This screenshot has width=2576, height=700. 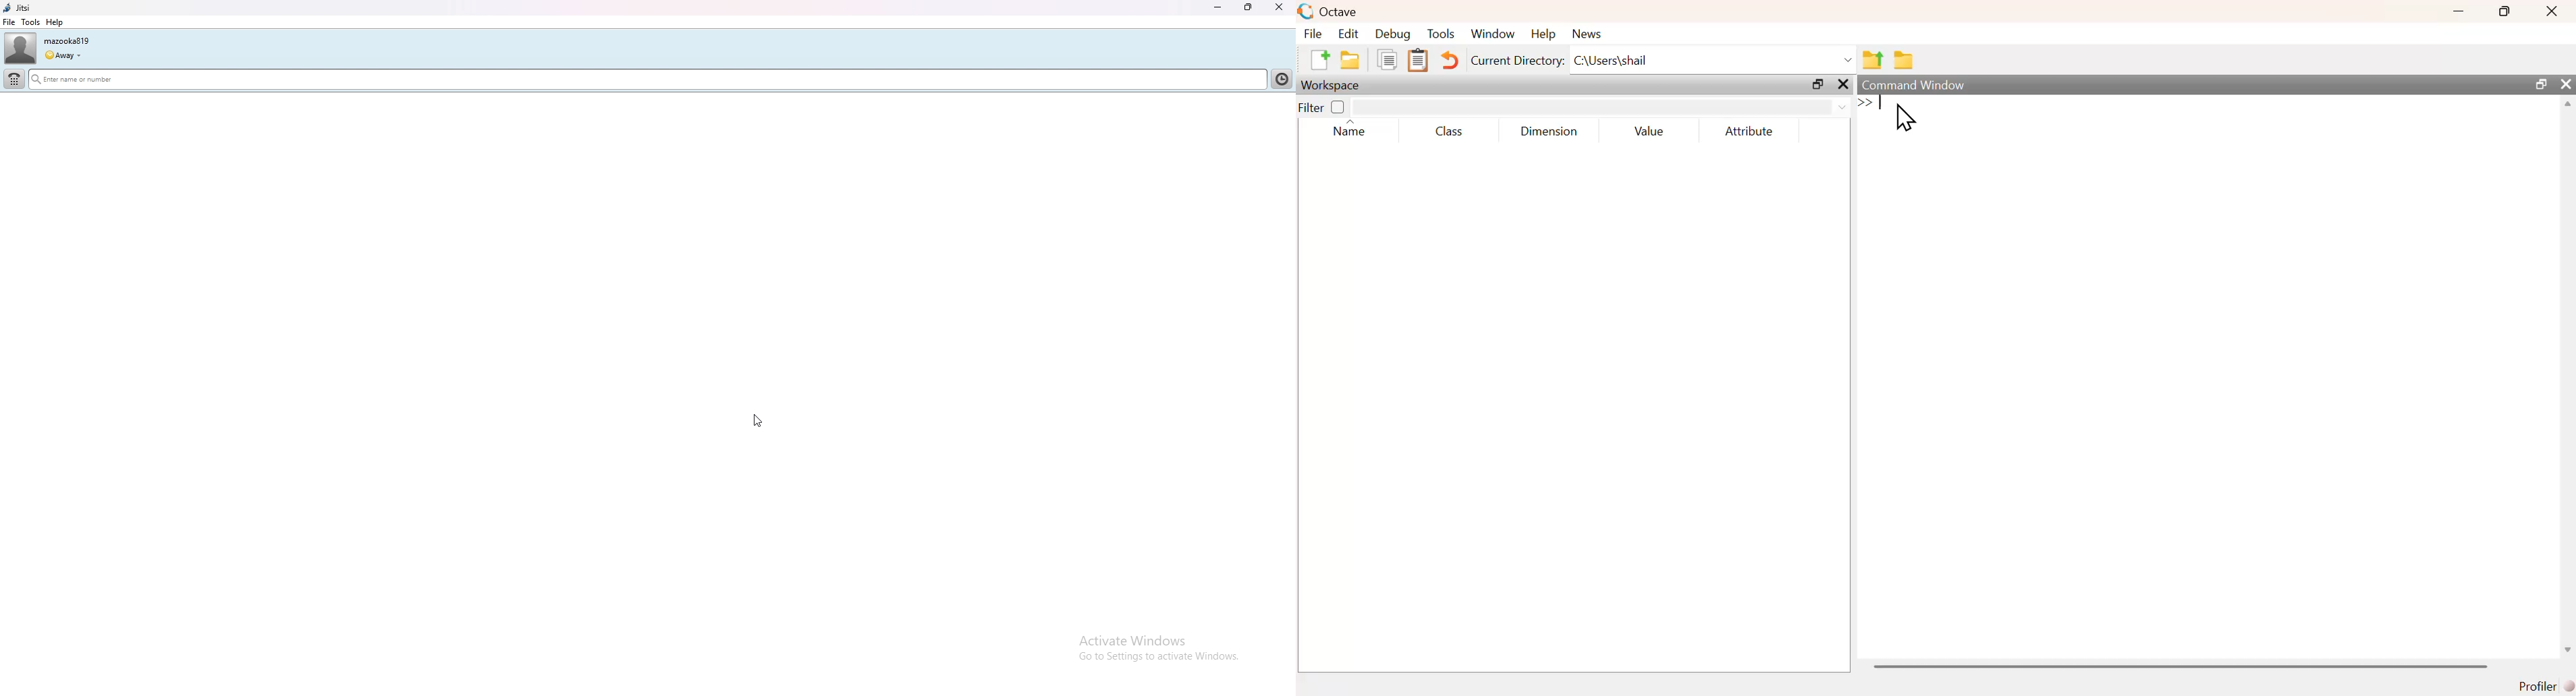 I want to click on undo, so click(x=1451, y=63).